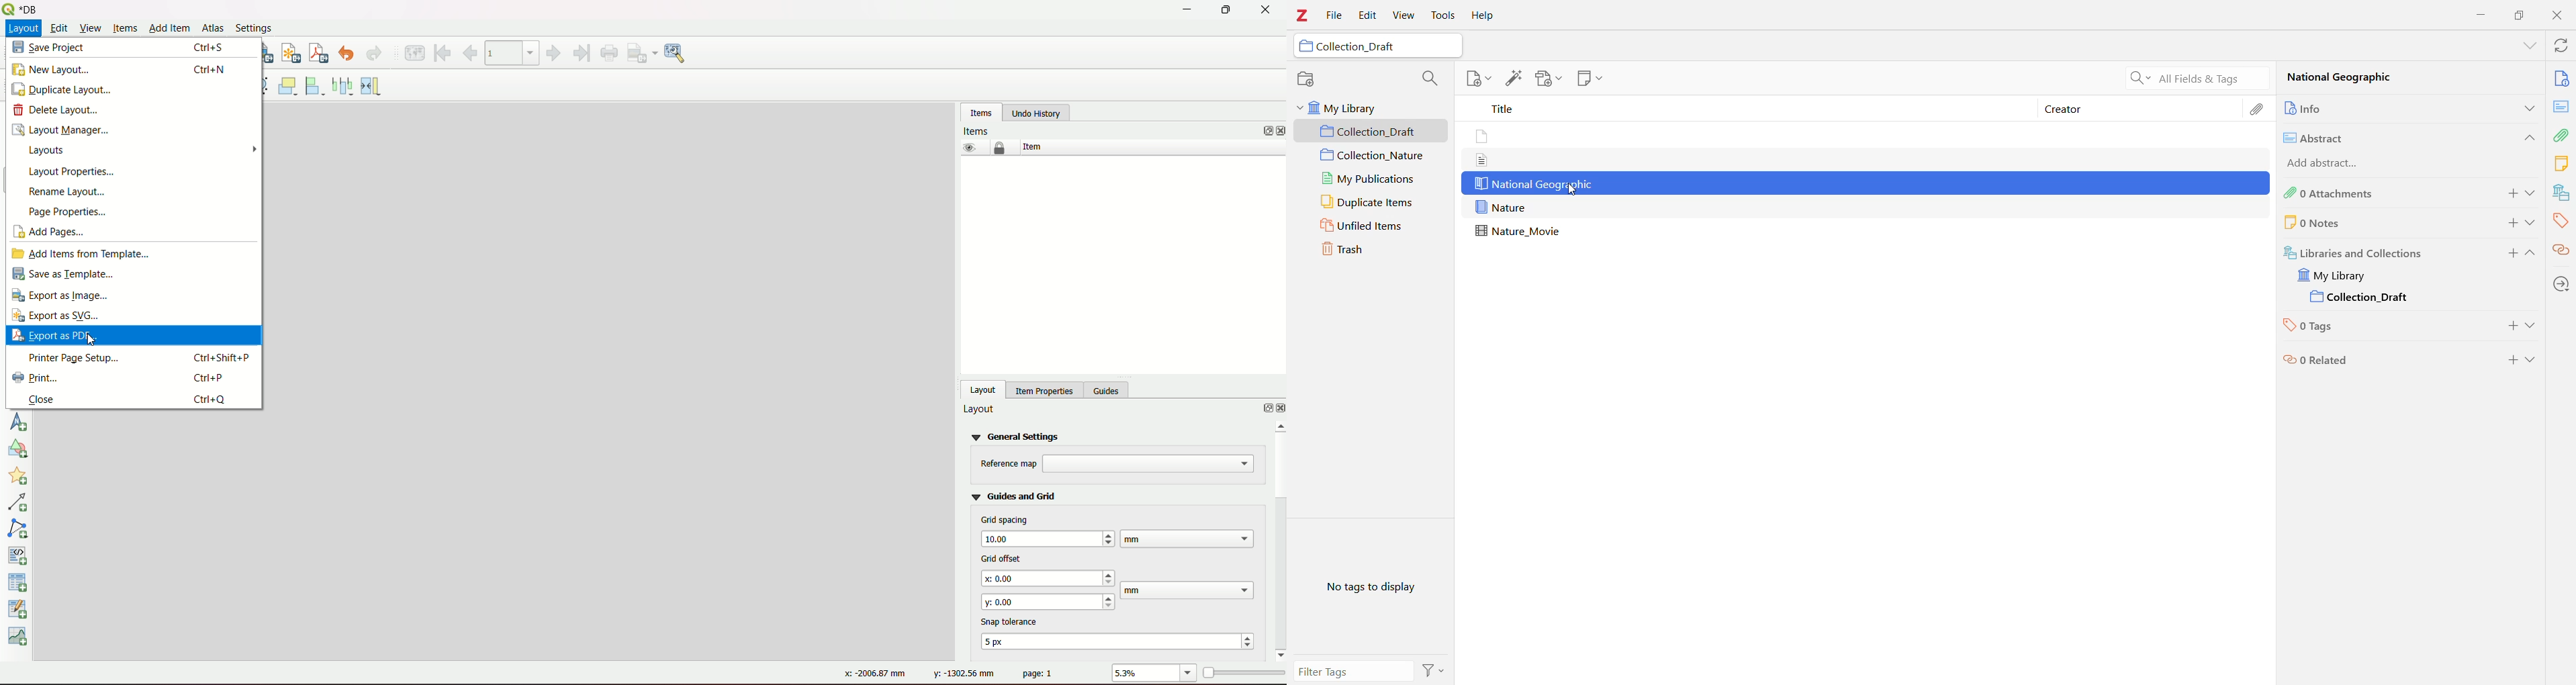 This screenshot has width=2576, height=700. Describe the element at coordinates (2509, 255) in the screenshot. I see `Add` at that location.